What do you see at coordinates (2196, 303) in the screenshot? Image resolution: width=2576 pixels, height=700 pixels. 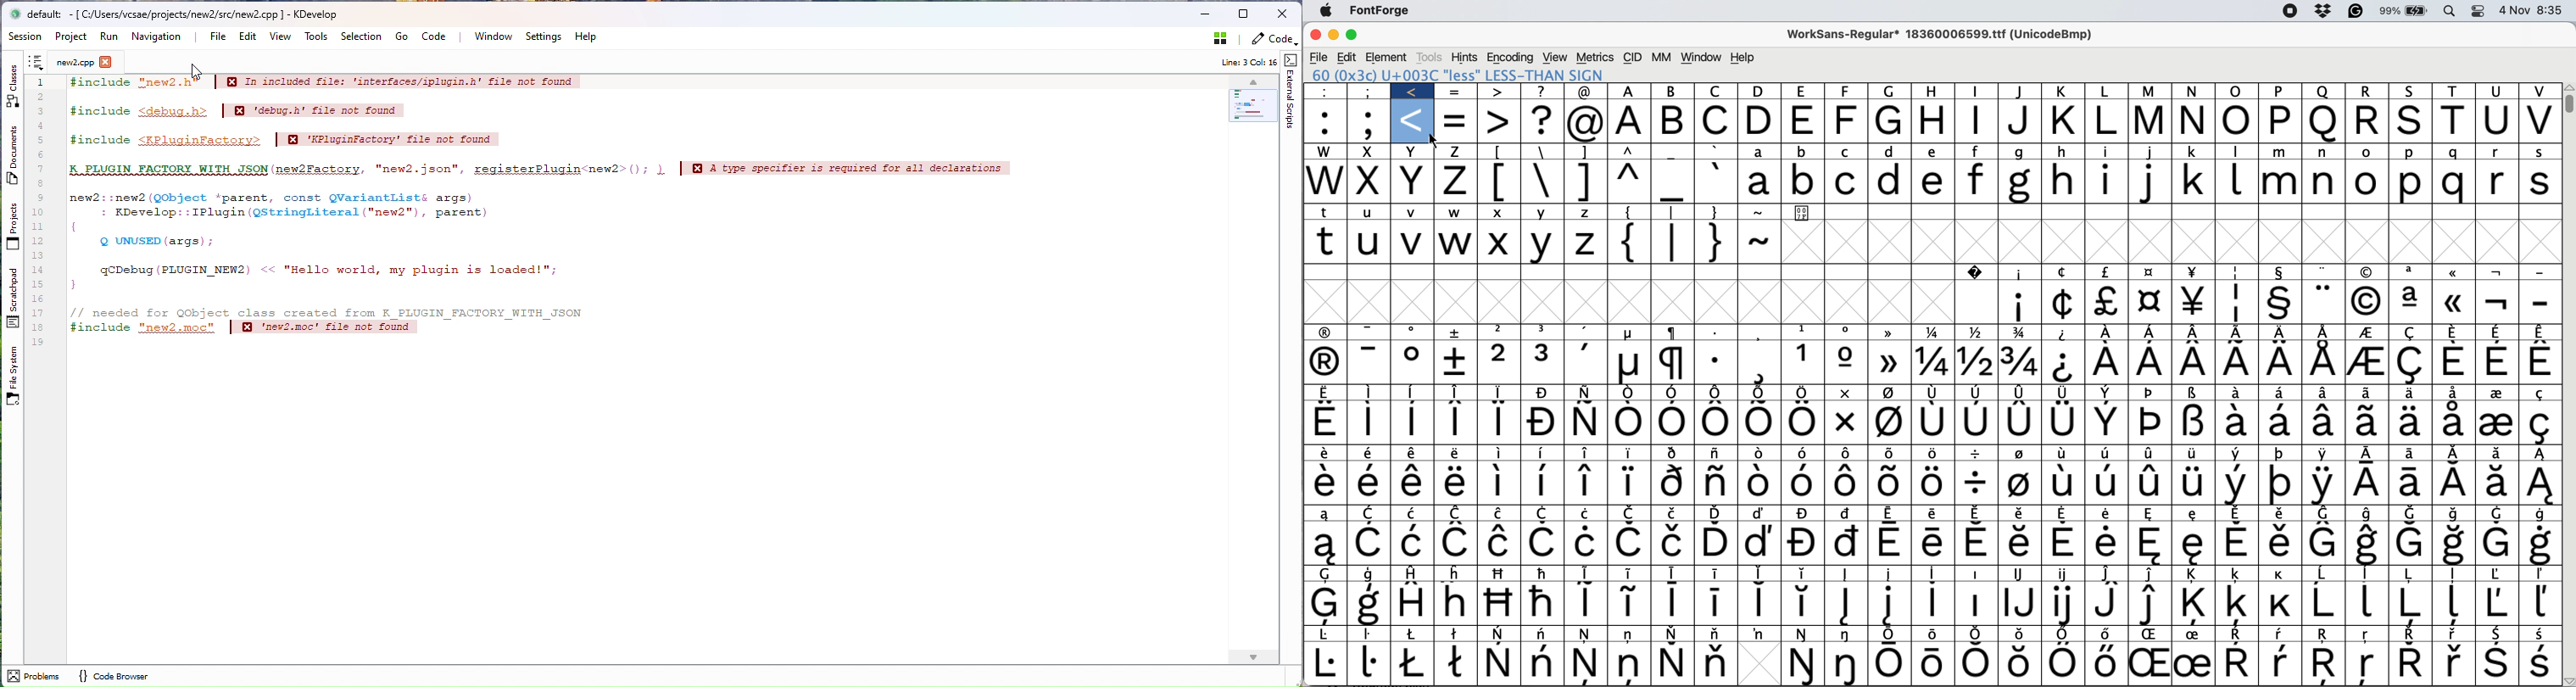 I see `Symbol` at bounding box center [2196, 303].